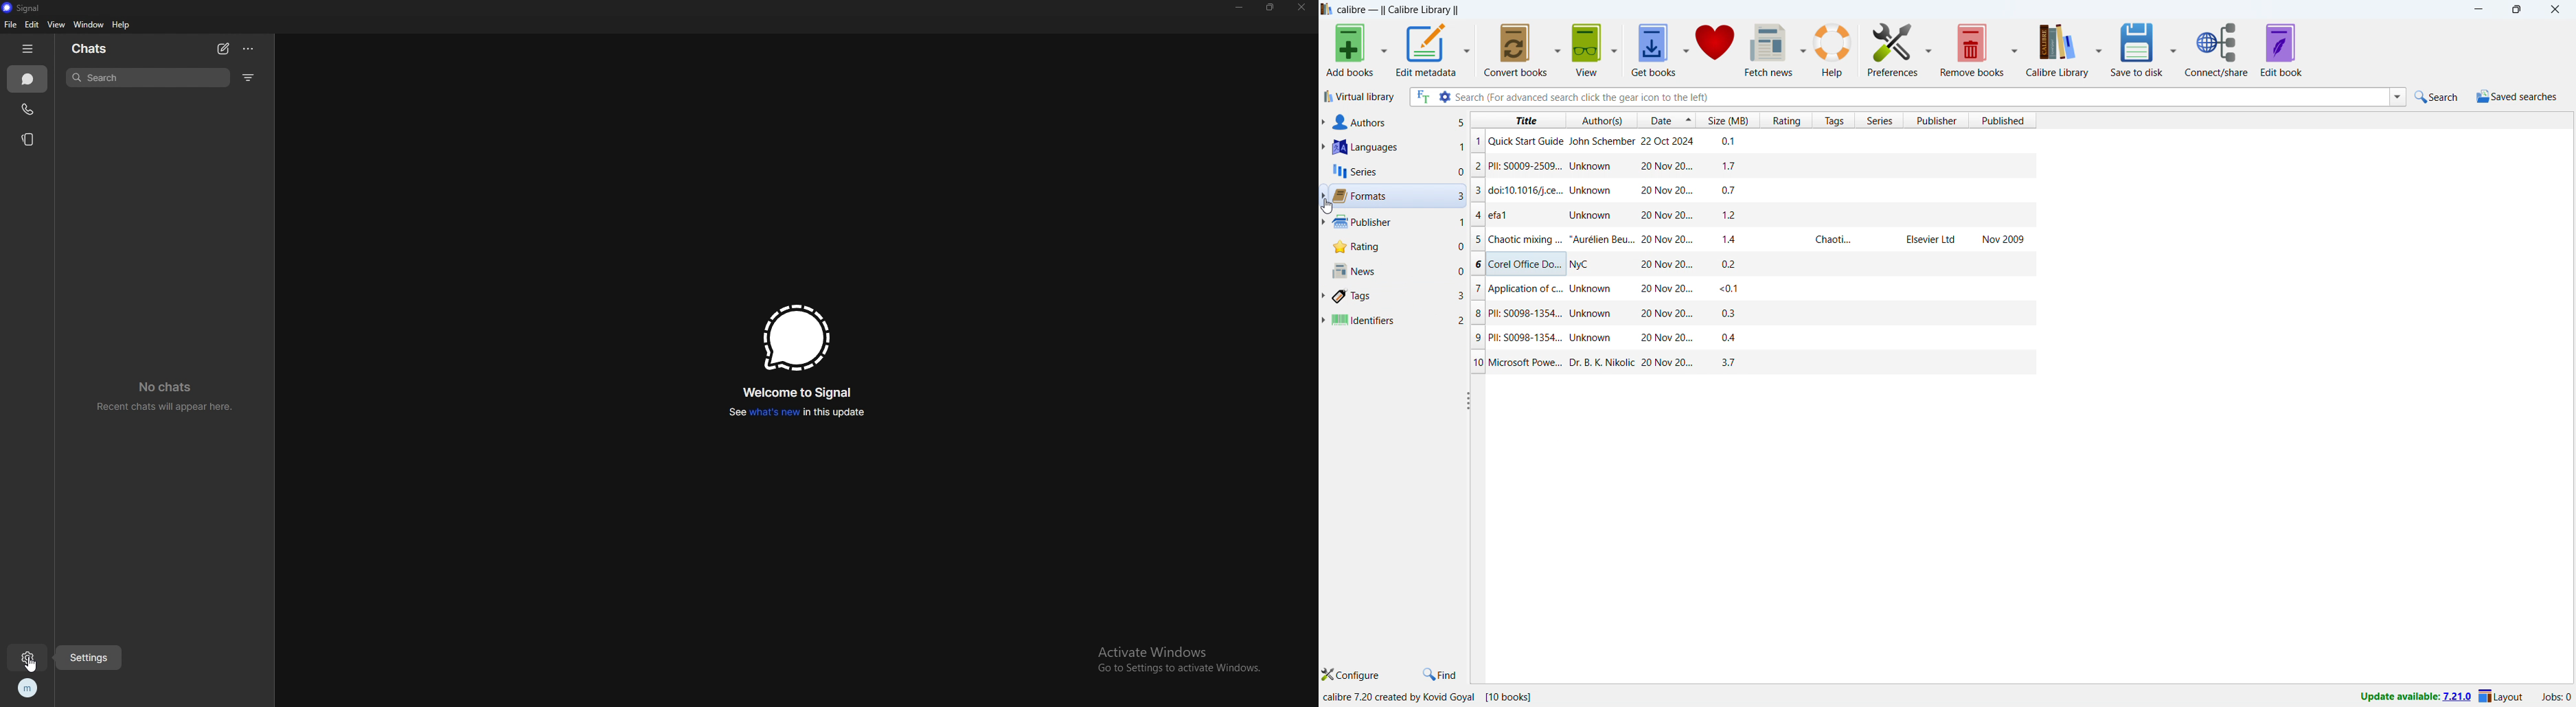 The image size is (2576, 728). What do you see at coordinates (1398, 122) in the screenshot?
I see `authors` at bounding box center [1398, 122].